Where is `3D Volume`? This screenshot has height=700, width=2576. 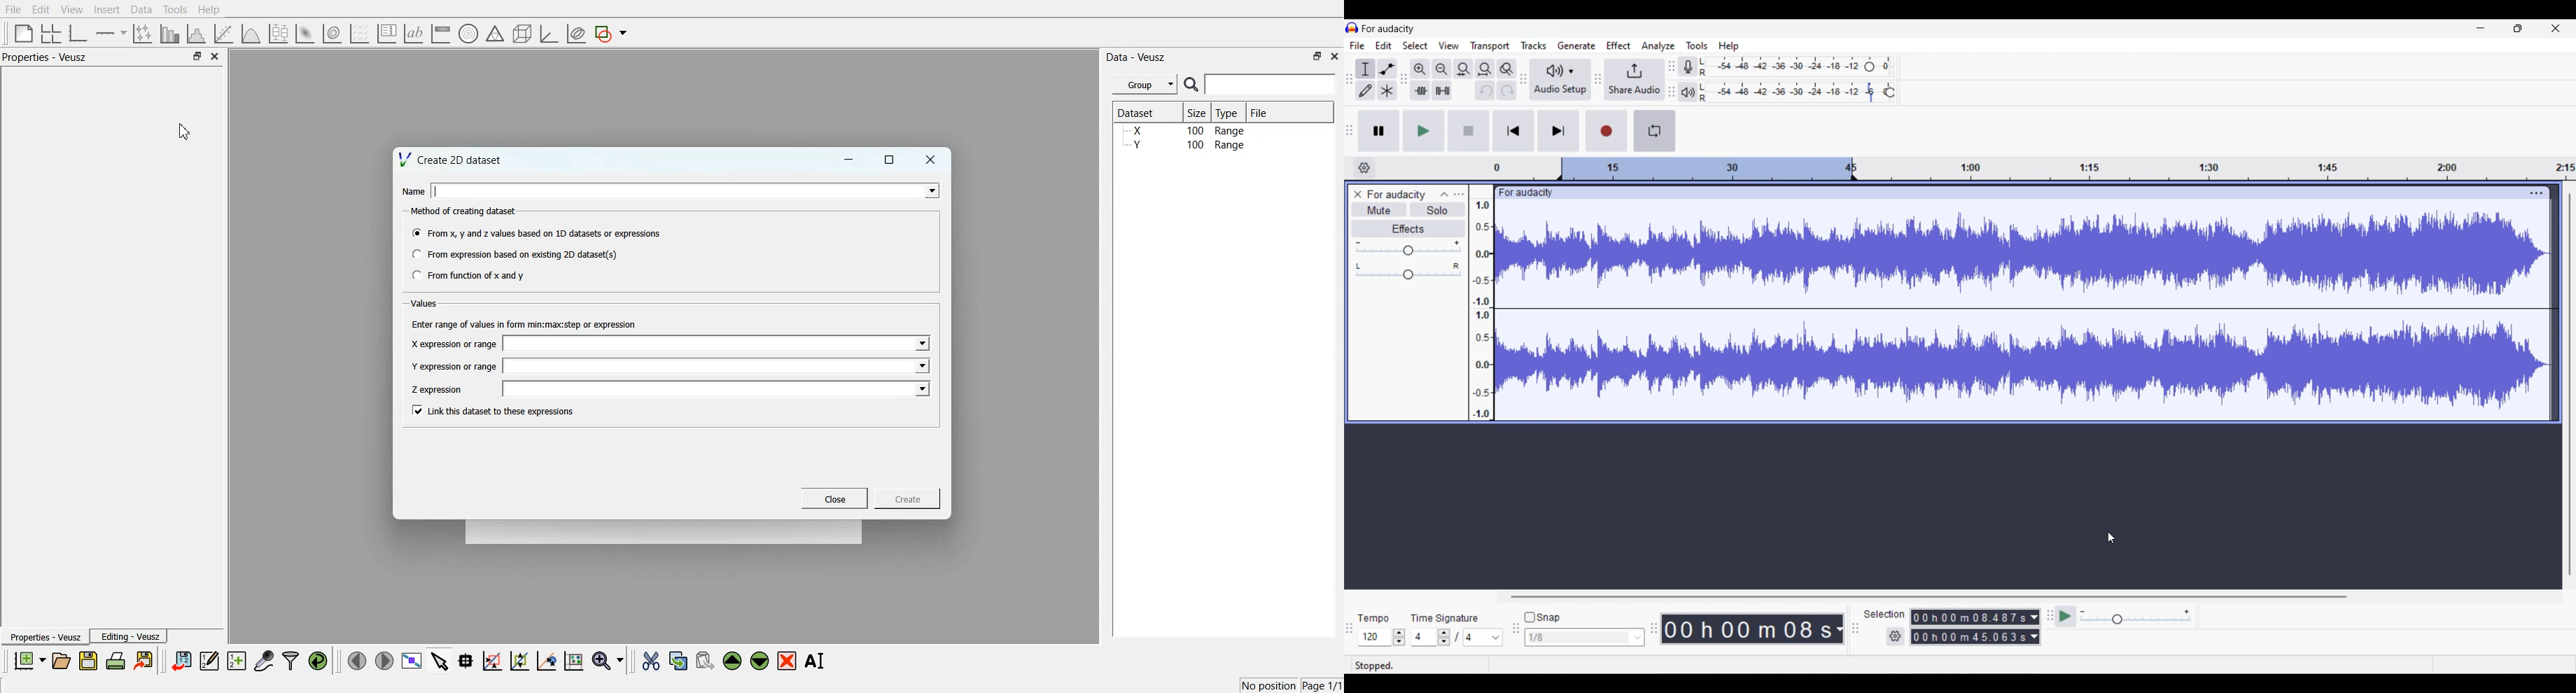
3D Volume is located at coordinates (332, 34).